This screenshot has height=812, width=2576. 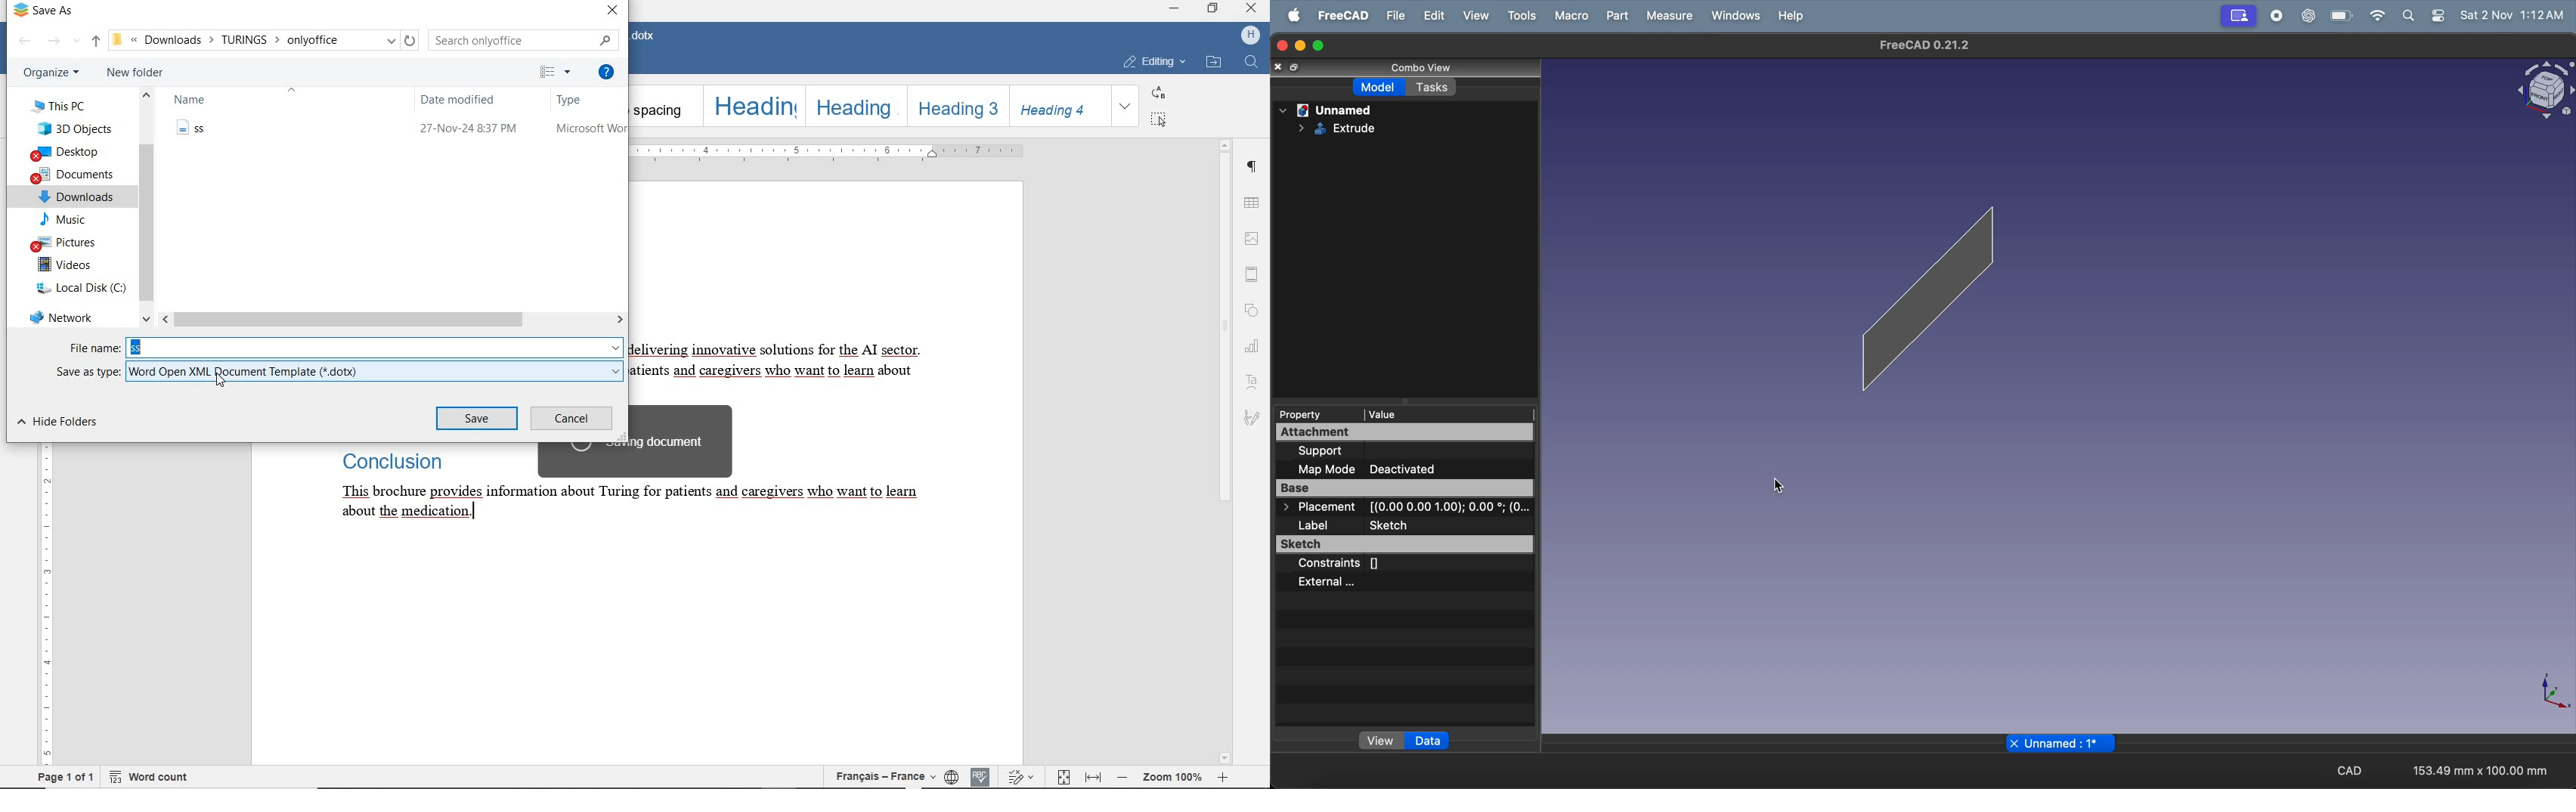 What do you see at coordinates (615, 11) in the screenshot?
I see `CLOSE` at bounding box center [615, 11].